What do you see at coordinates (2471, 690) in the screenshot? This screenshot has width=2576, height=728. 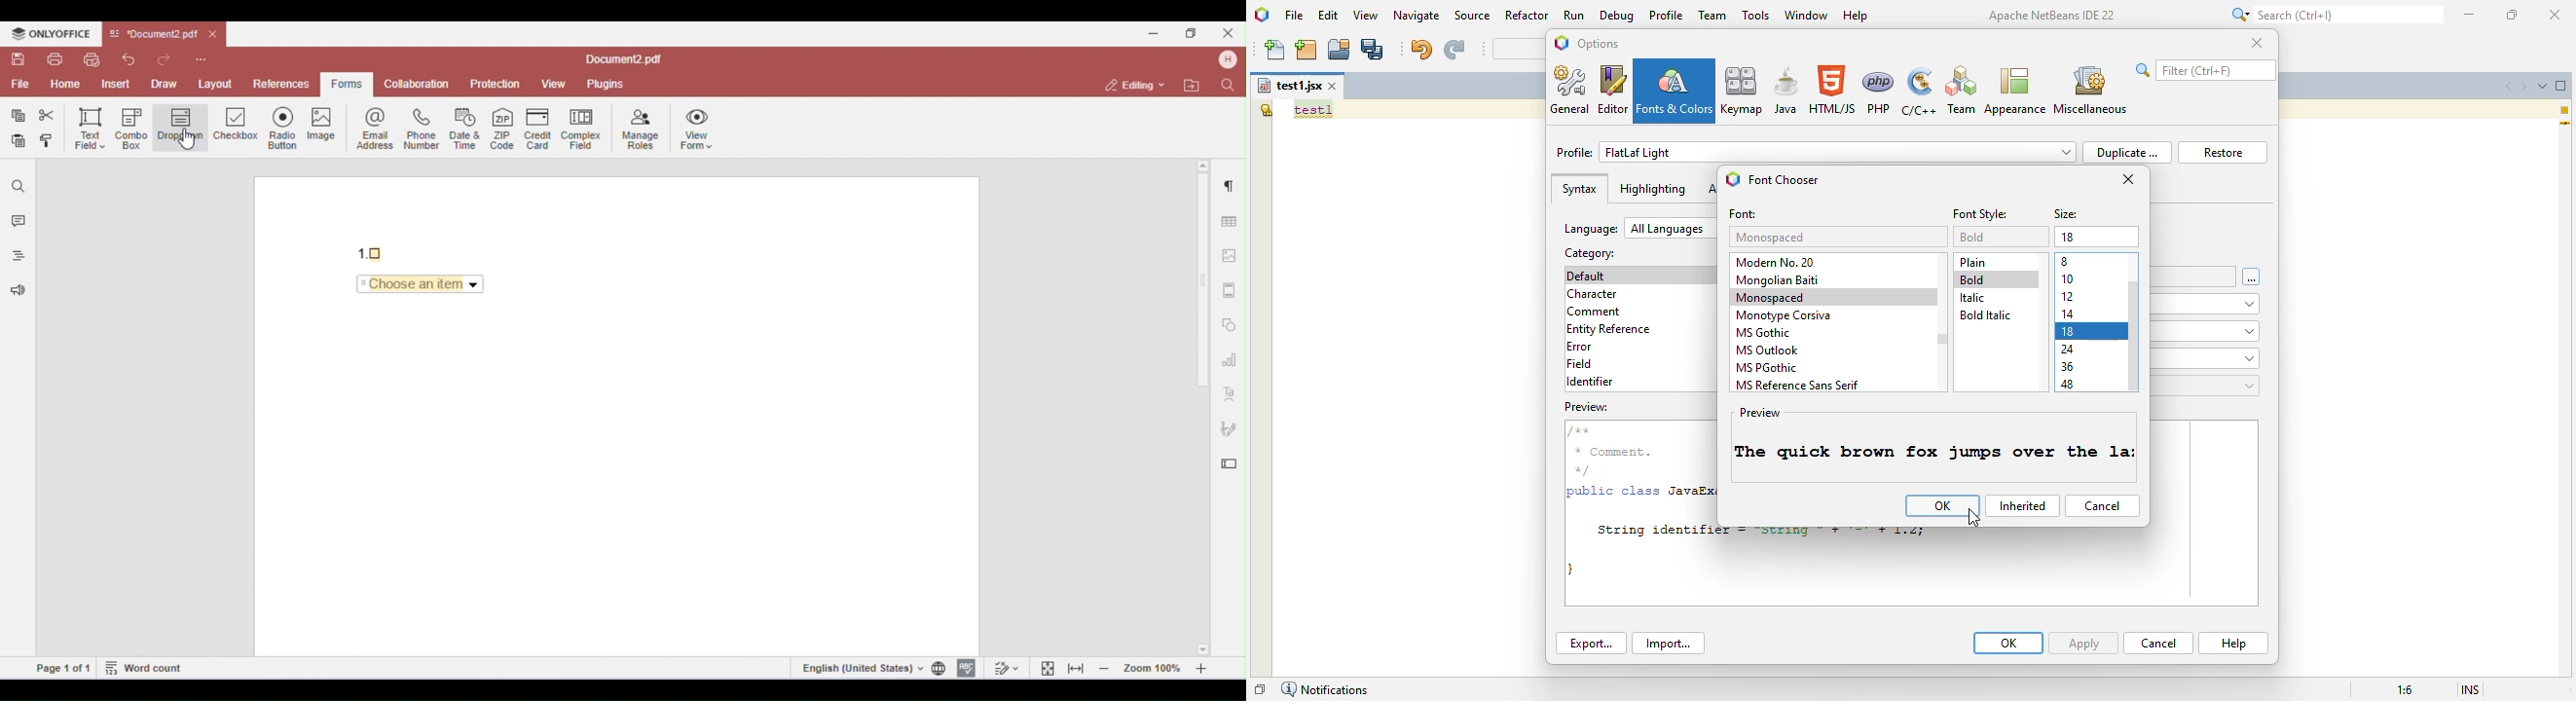 I see `insert mode` at bounding box center [2471, 690].